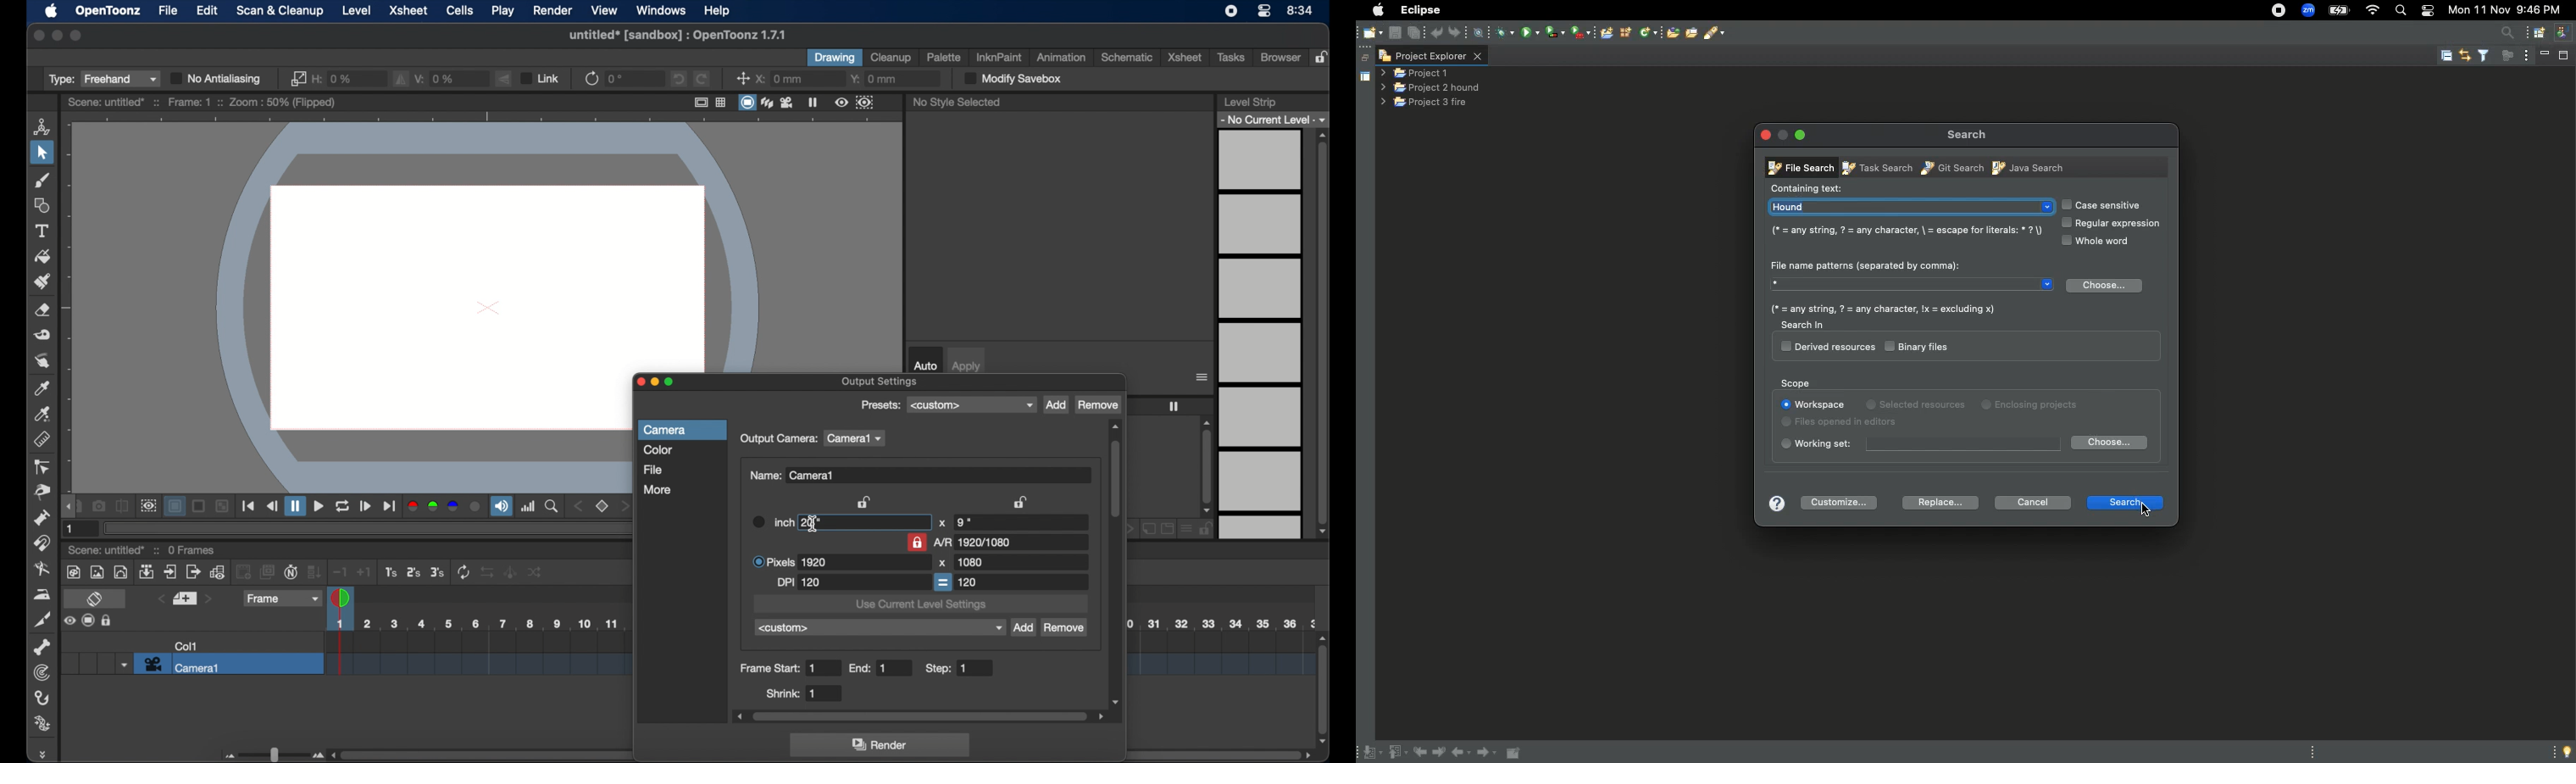  I want to click on , so click(158, 550).